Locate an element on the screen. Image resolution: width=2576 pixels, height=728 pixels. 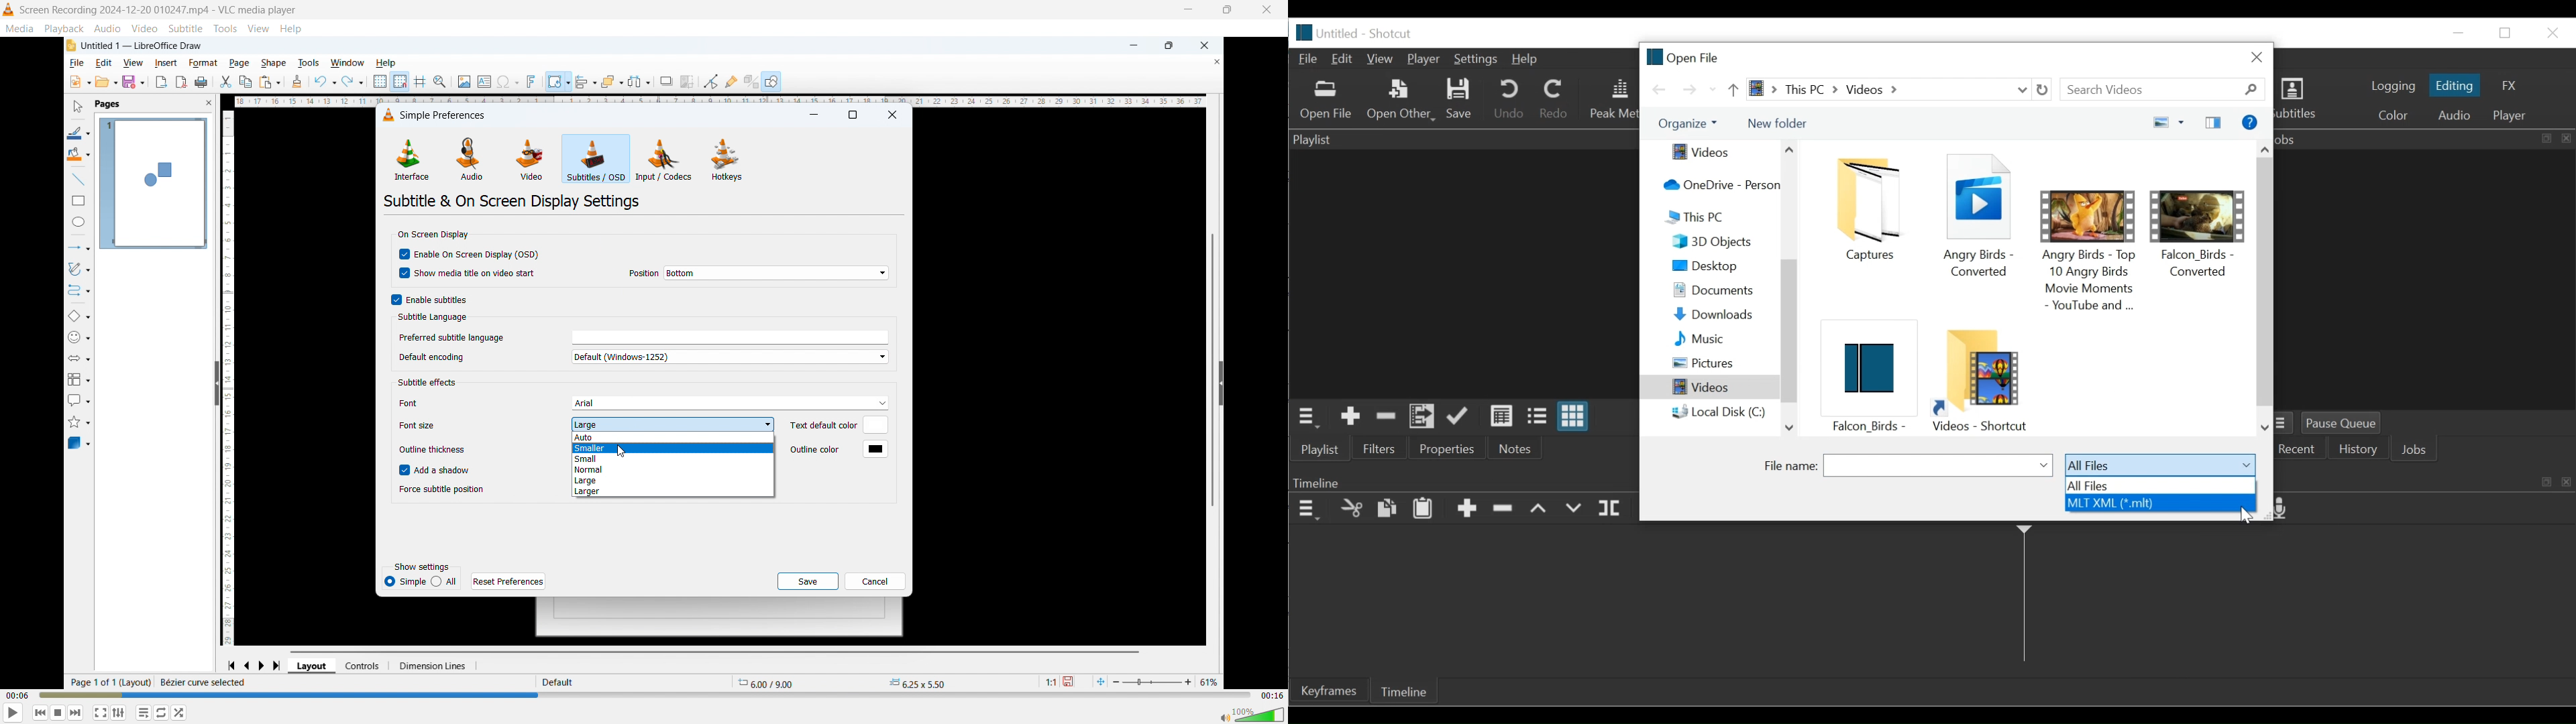
Help is located at coordinates (1524, 60).